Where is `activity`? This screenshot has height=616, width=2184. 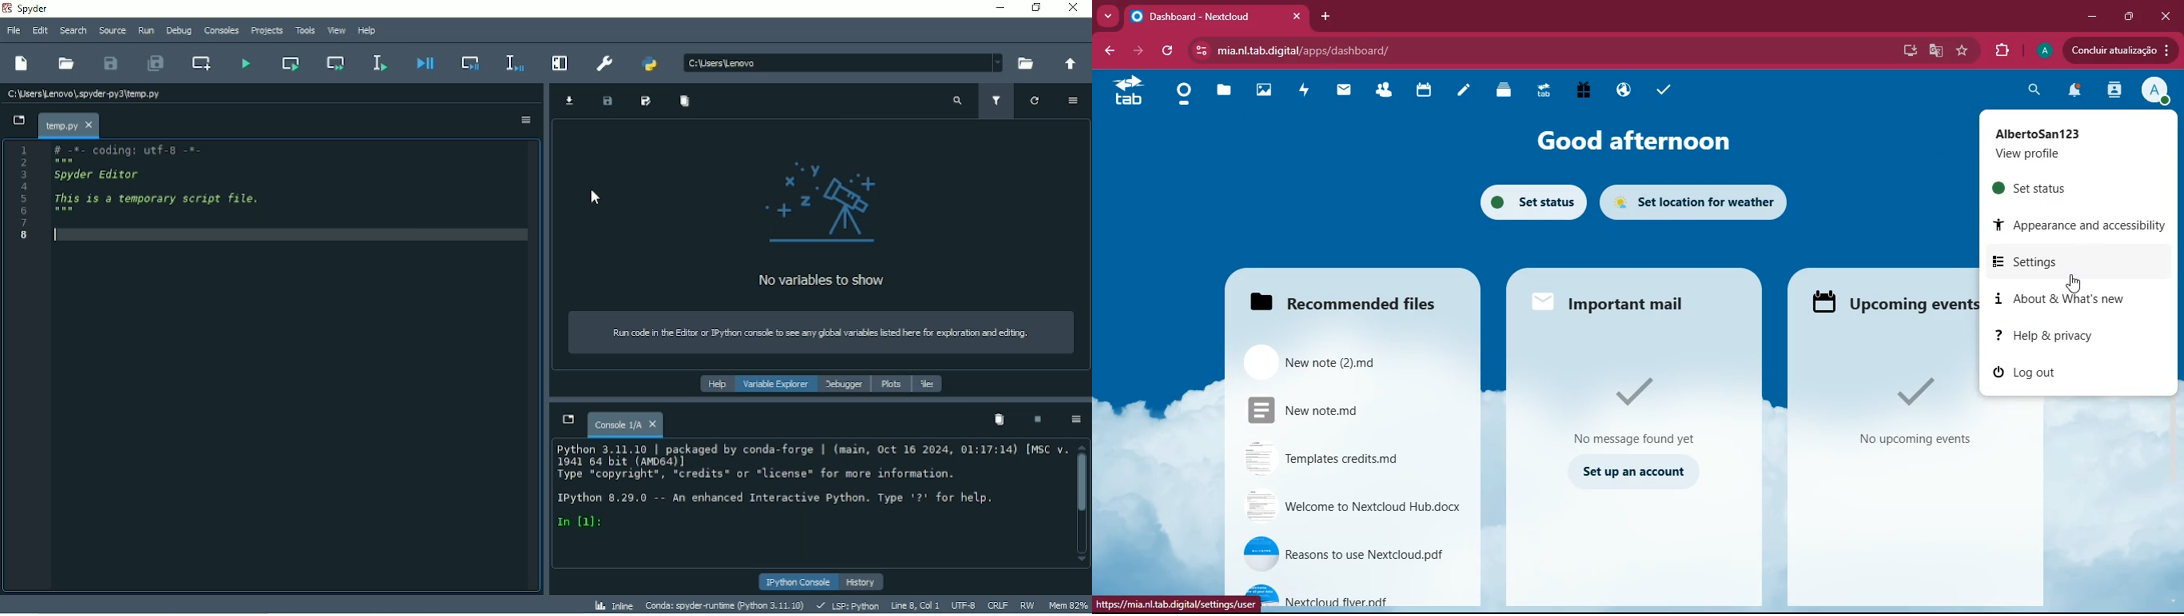
activity is located at coordinates (2115, 91).